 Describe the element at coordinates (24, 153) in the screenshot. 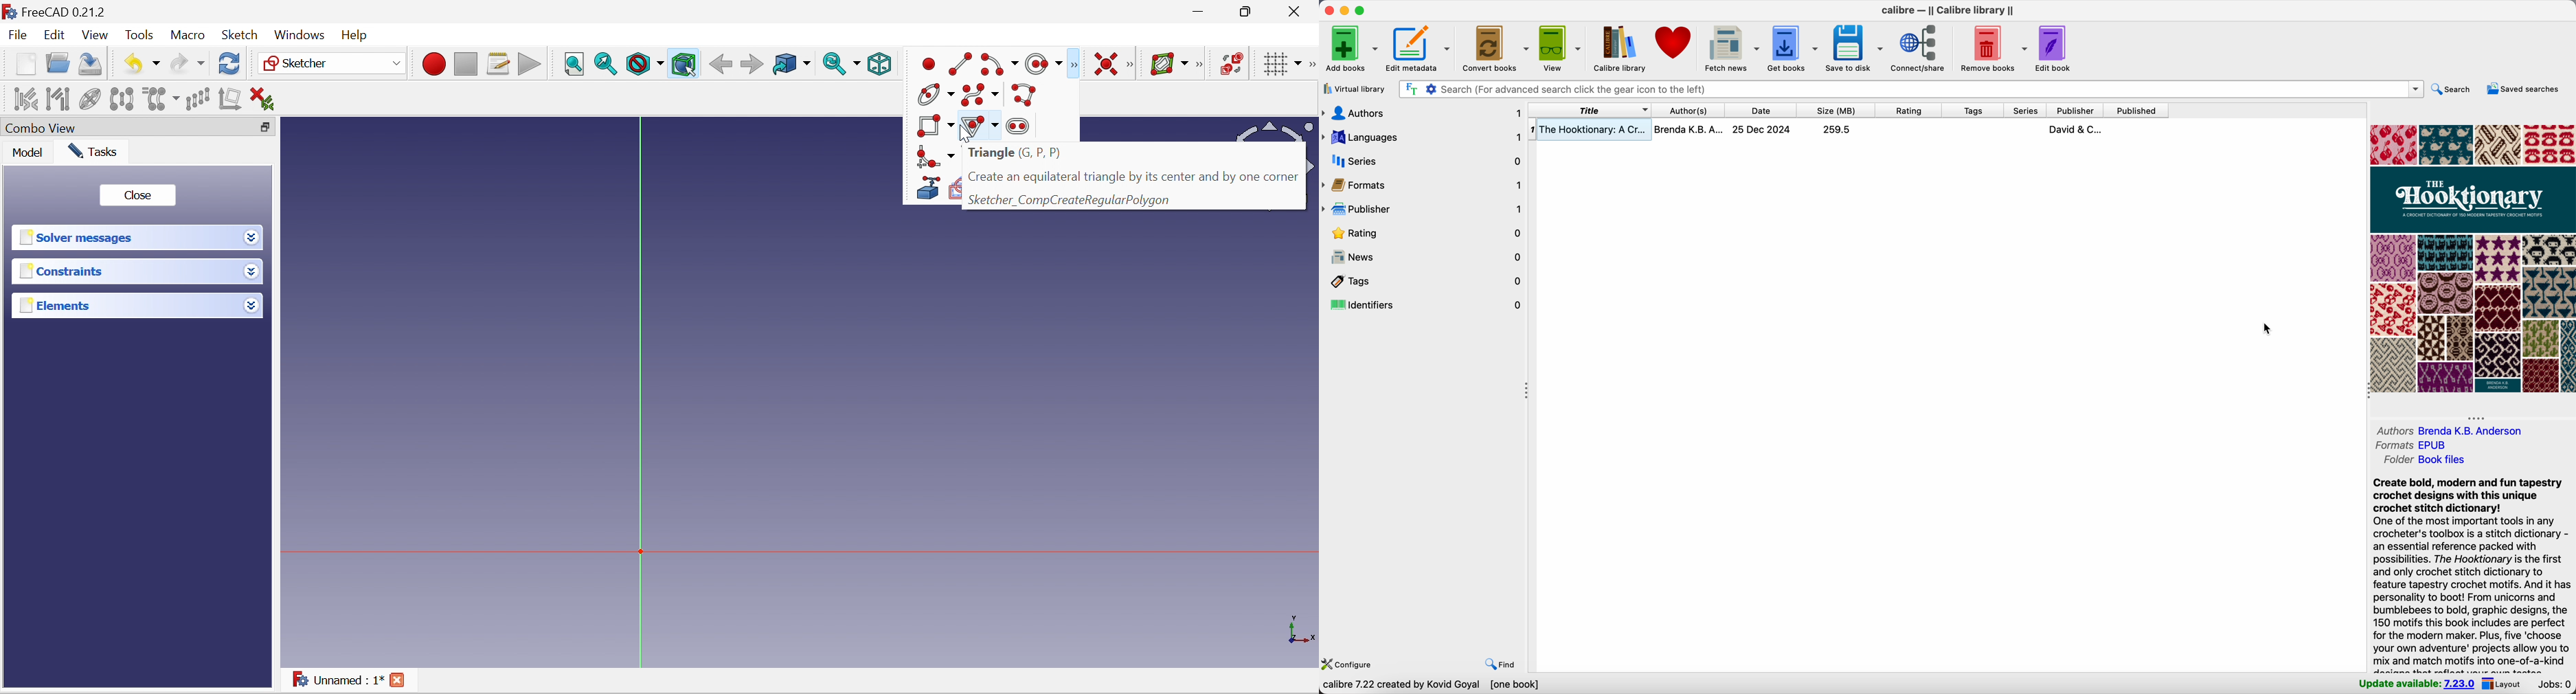

I see `Model` at that location.